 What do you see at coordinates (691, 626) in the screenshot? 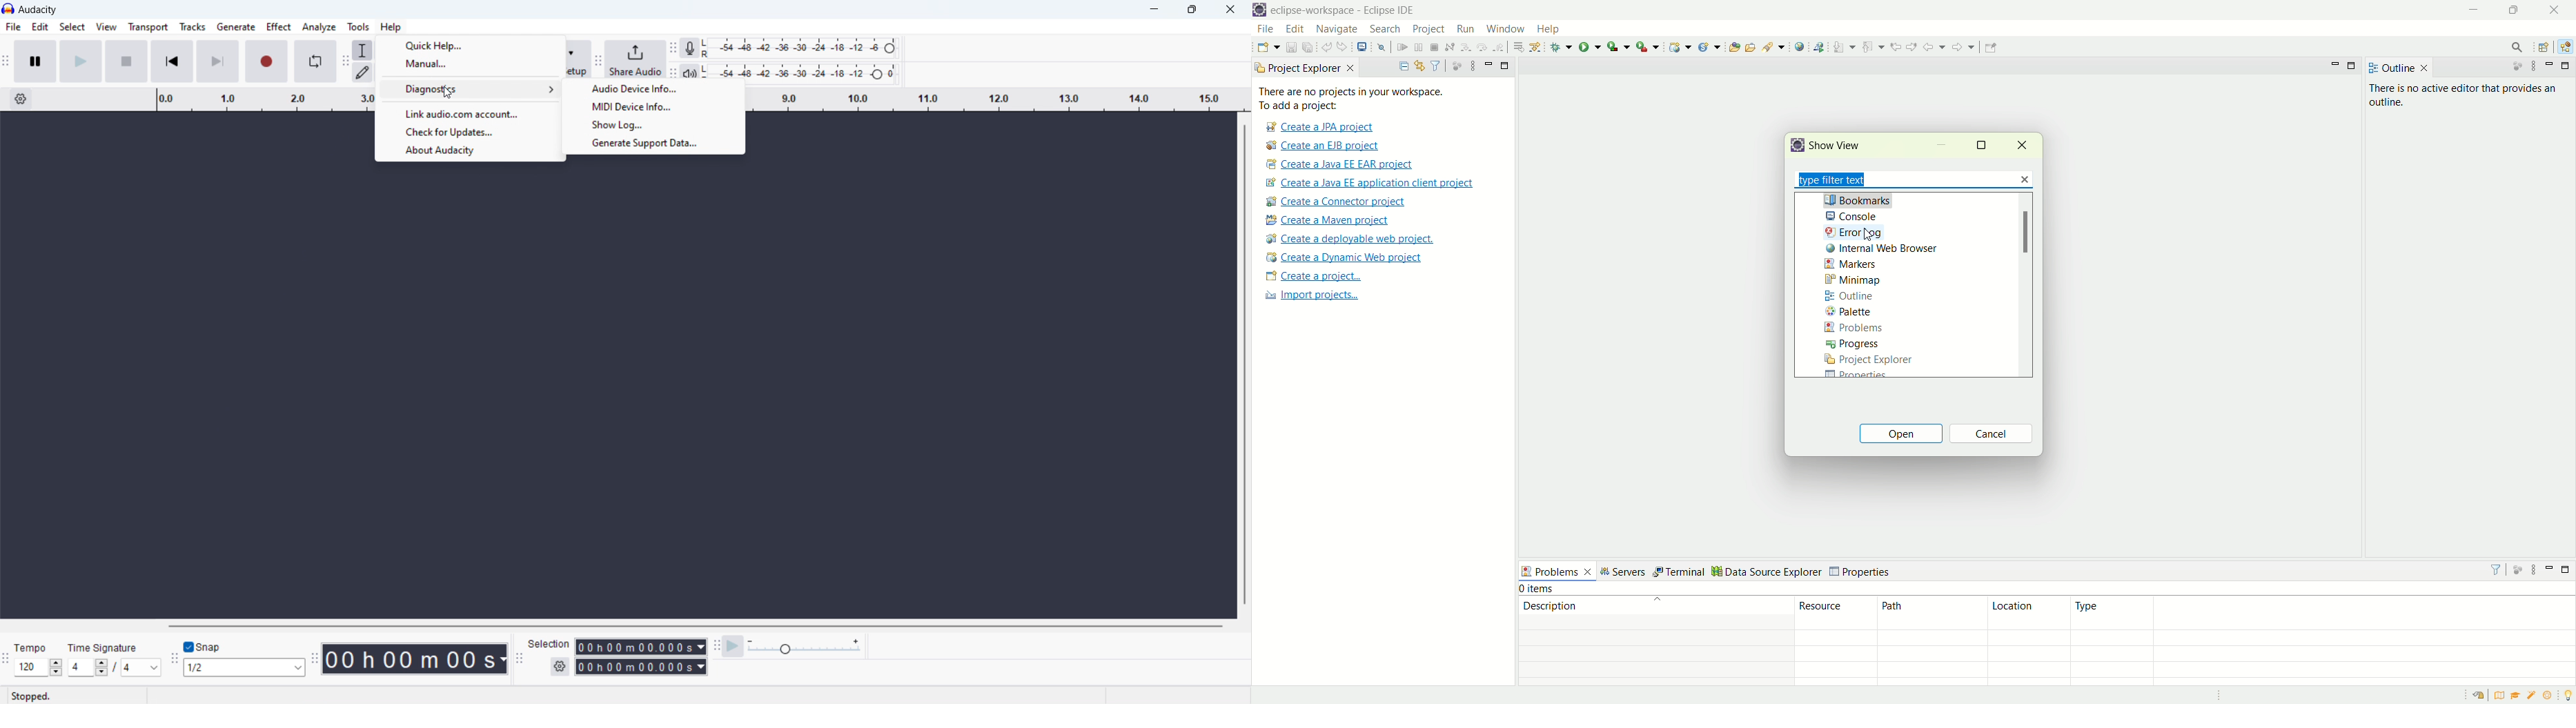
I see `horizontal scrollbar` at bounding box center [691, 626].